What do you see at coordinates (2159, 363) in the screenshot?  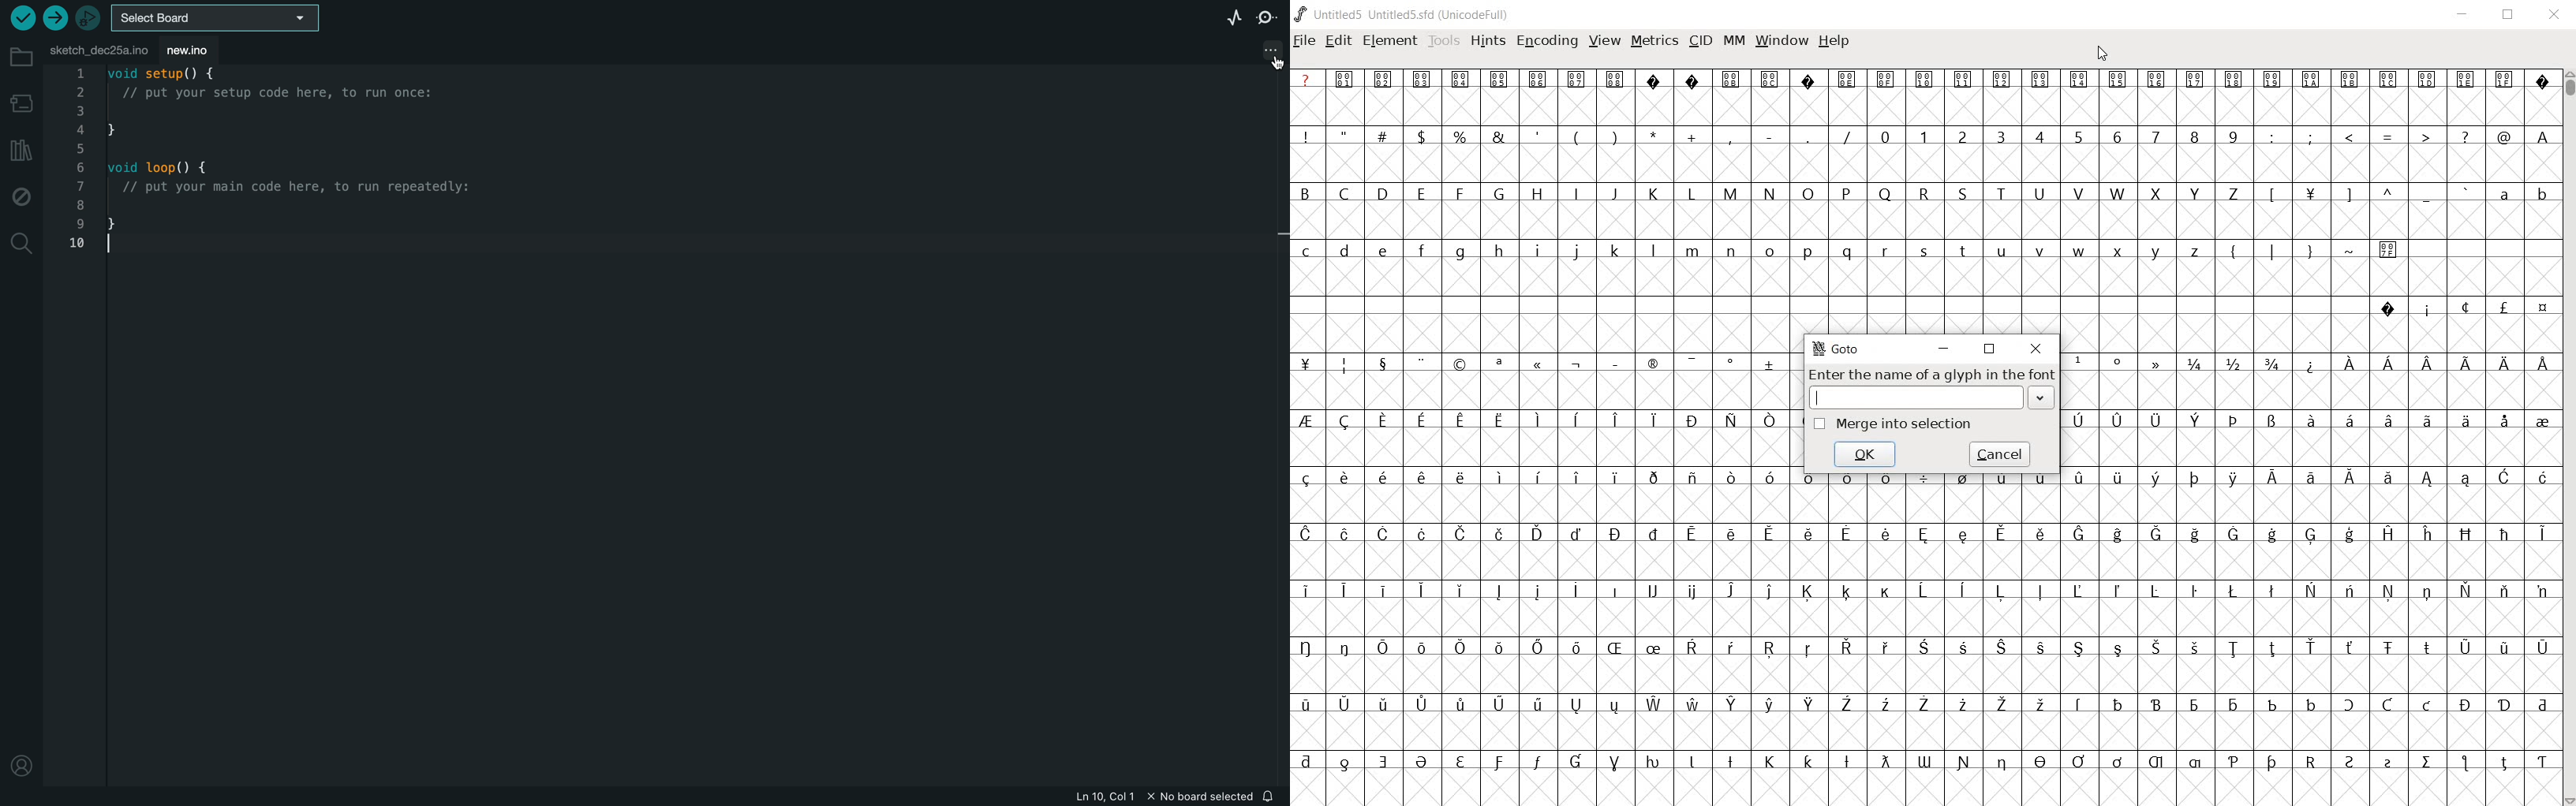 I see `Symbol` at bounding box center [2159, 363].